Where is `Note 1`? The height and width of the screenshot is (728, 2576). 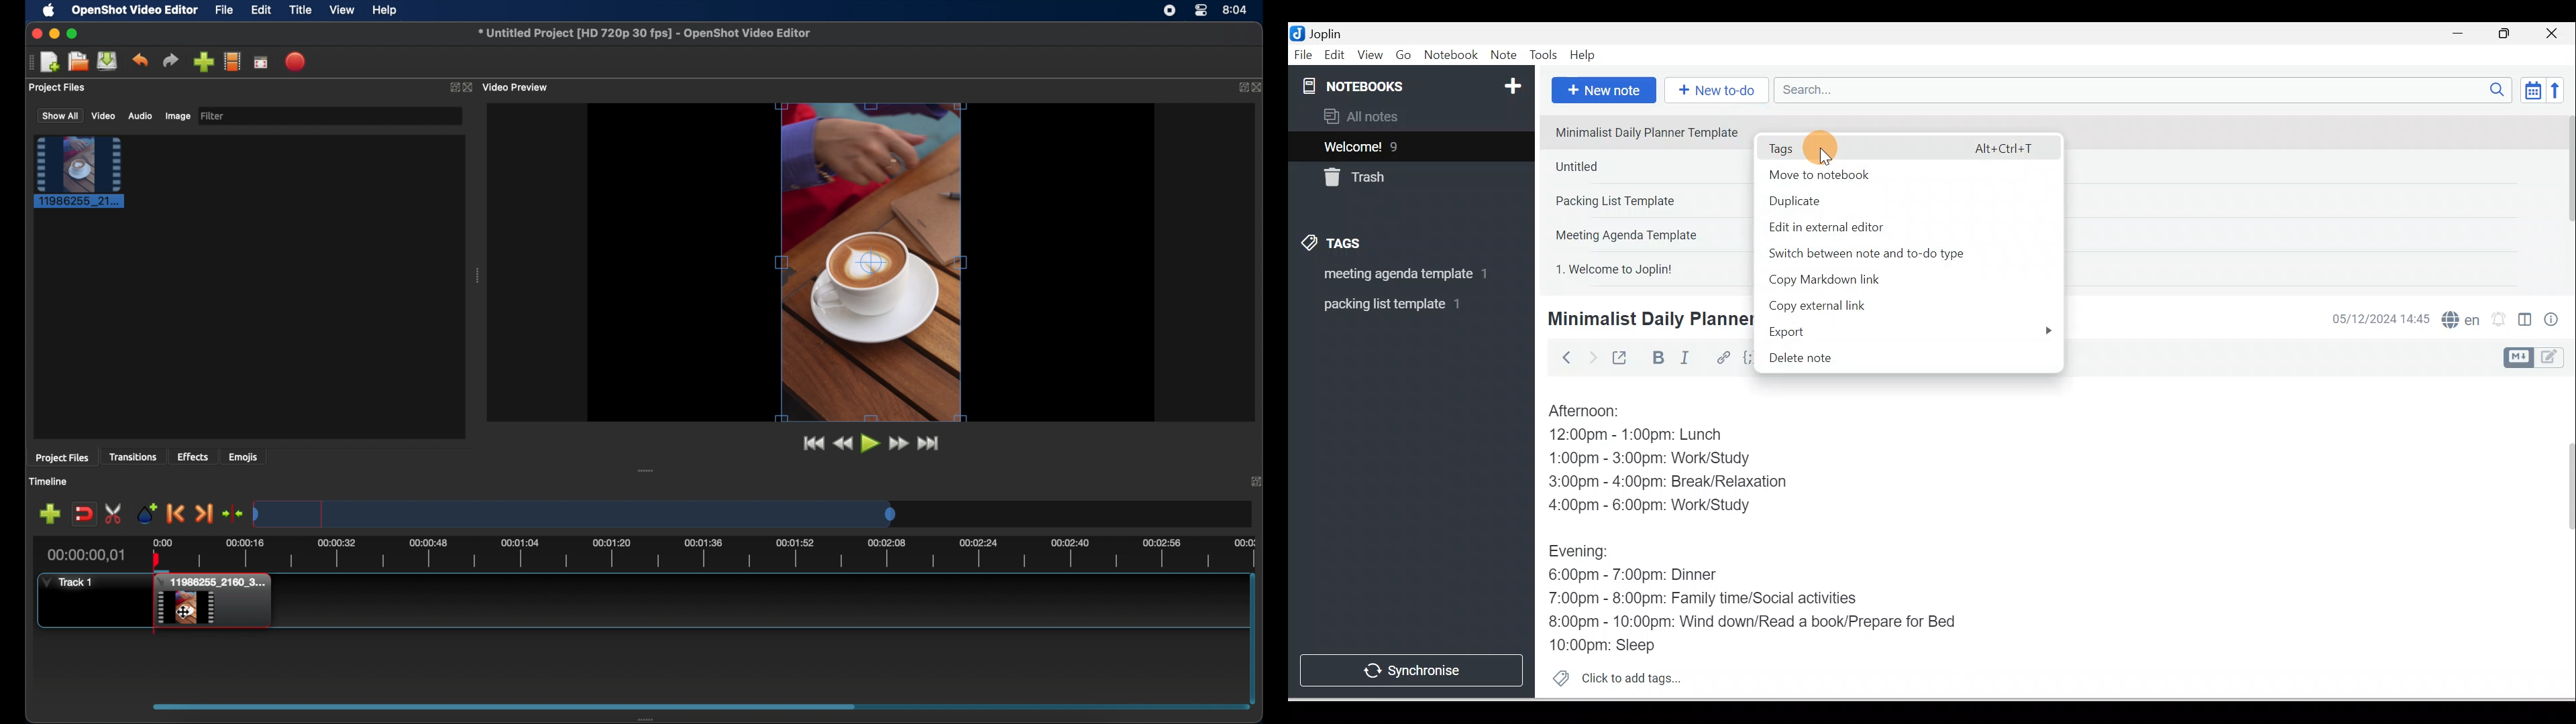
Note 1 is located at coordinates (1644, 131).